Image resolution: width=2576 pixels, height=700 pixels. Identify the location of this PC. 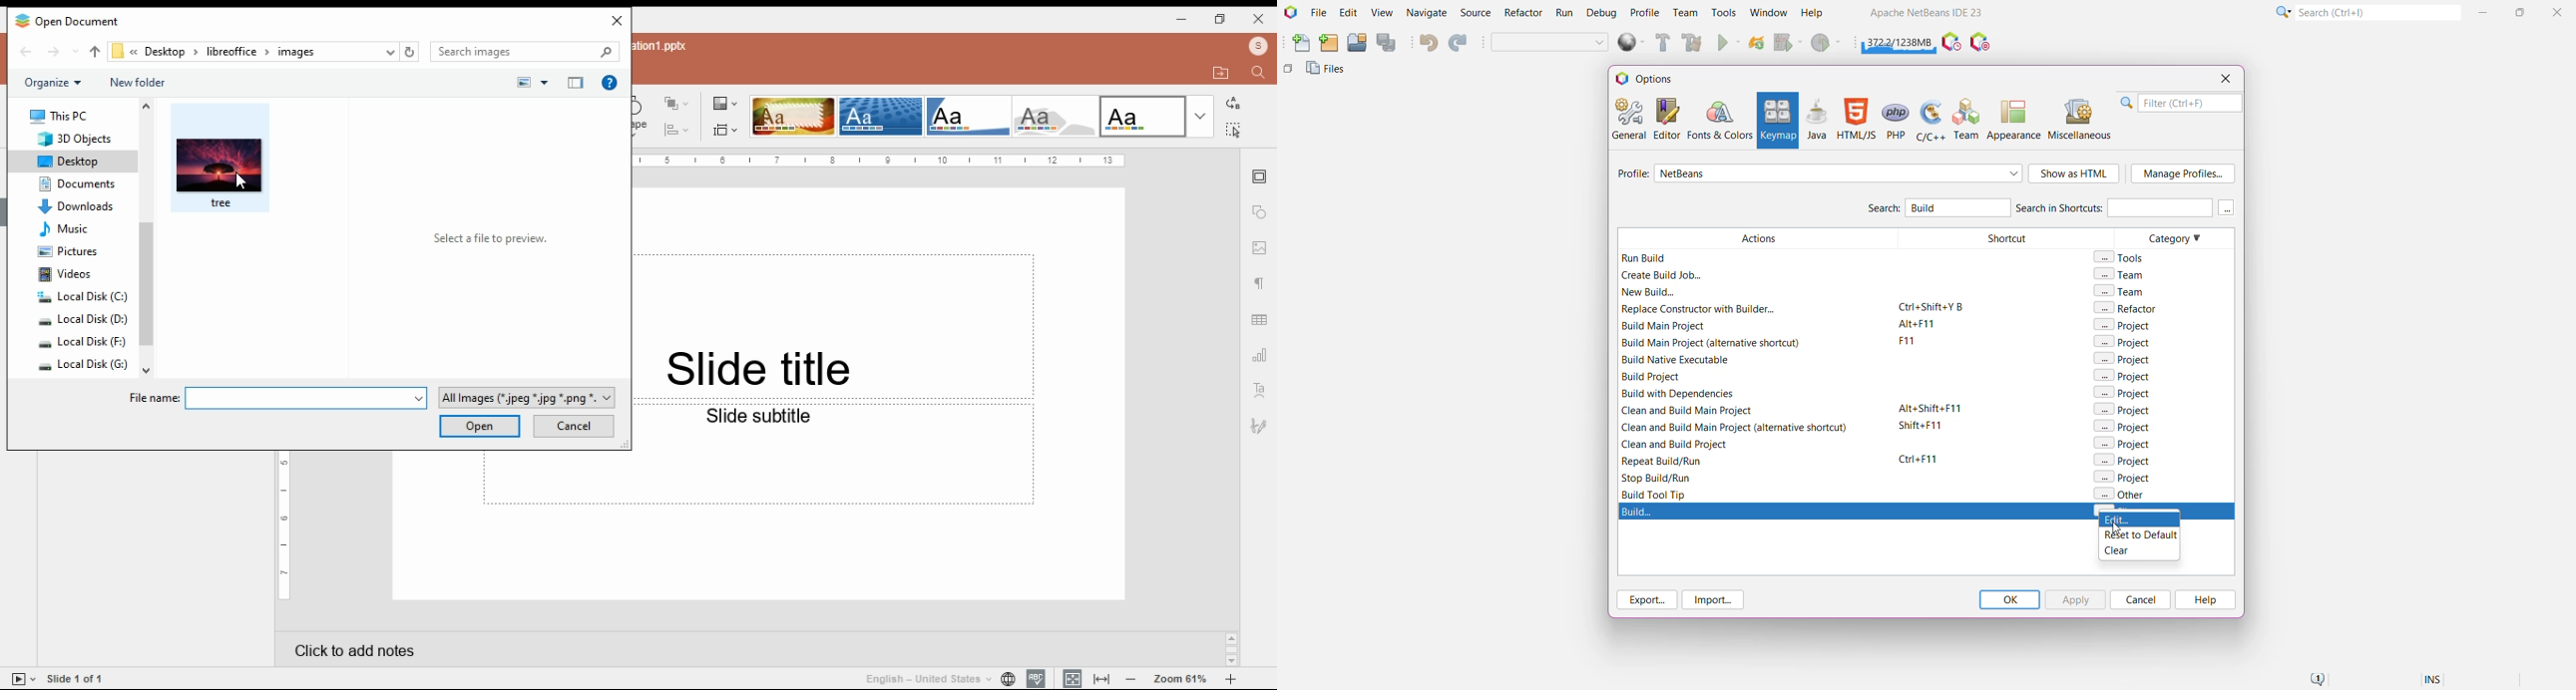
(60, 116).